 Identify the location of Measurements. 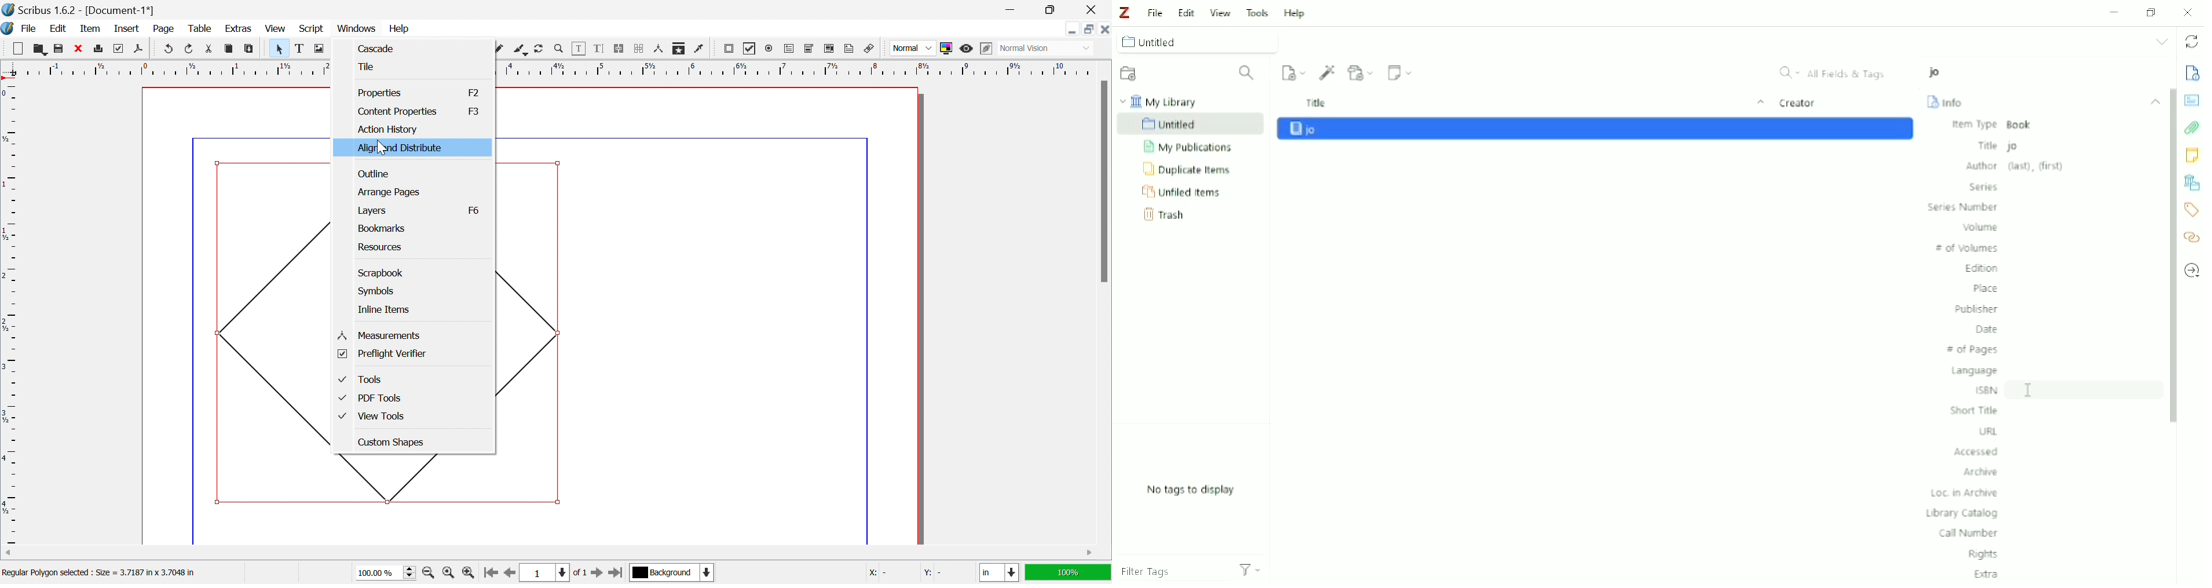
(660, 49).